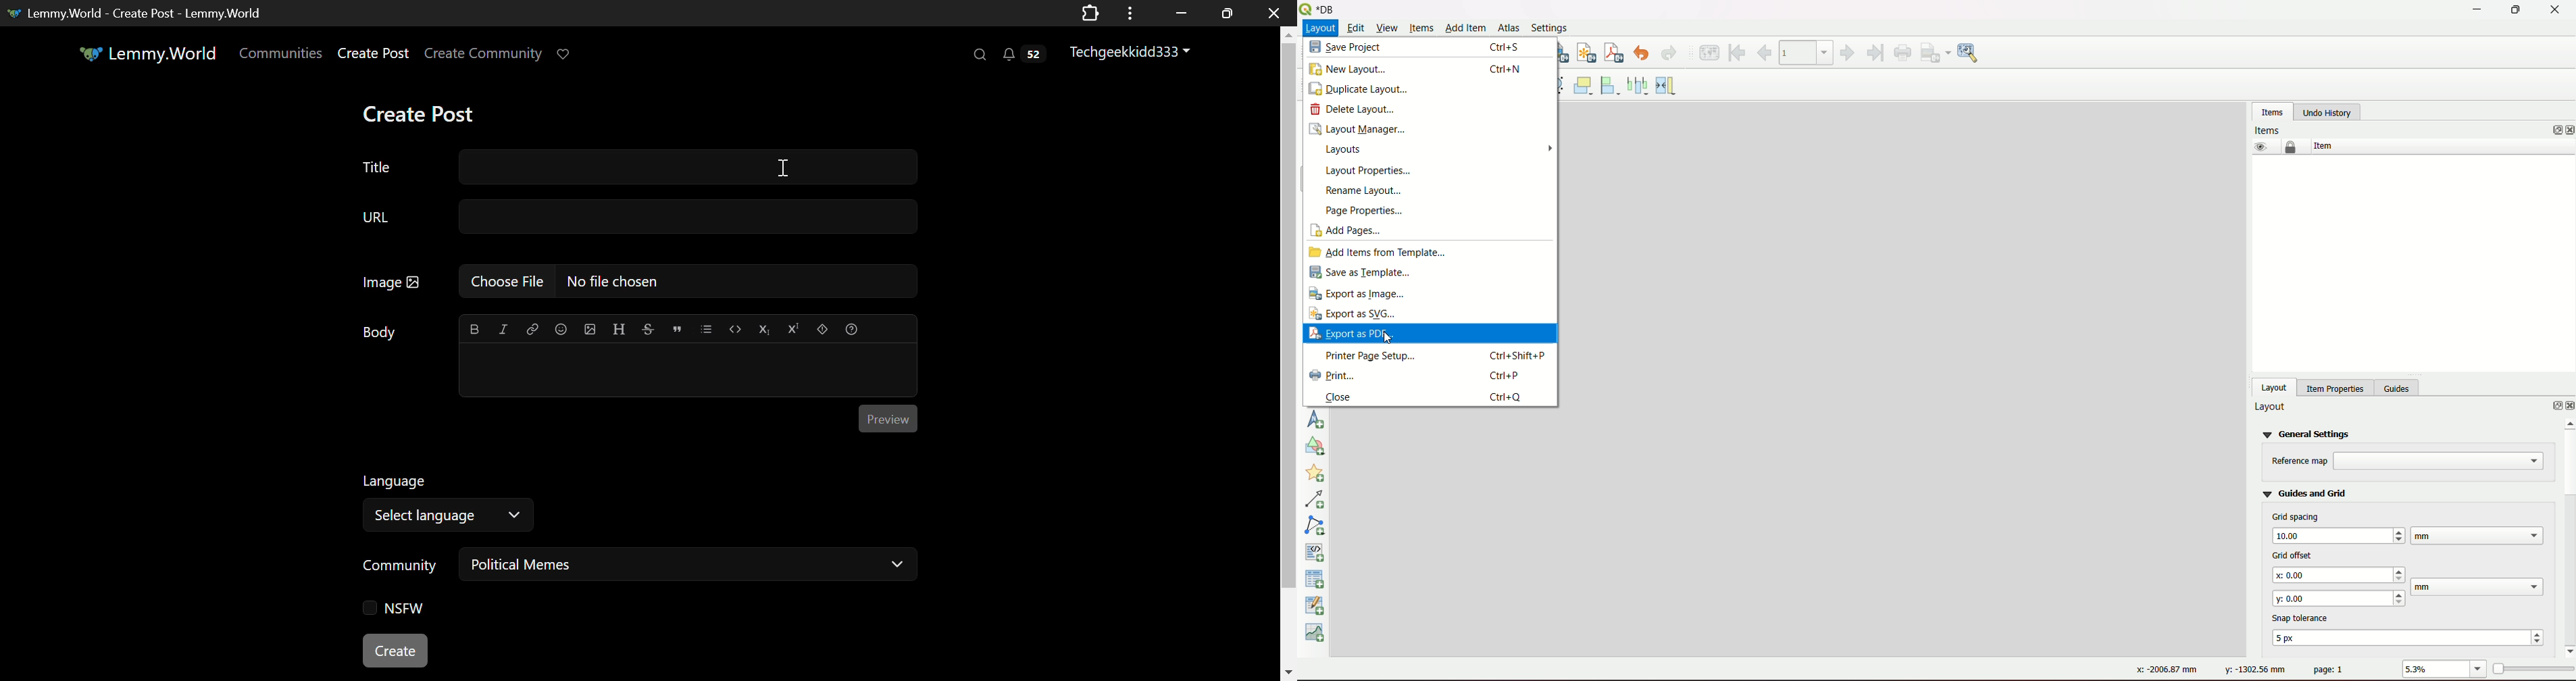 The width and height of the screenshot is (2576, 700). I want to click on Lemmy.World, so click(147, 53).